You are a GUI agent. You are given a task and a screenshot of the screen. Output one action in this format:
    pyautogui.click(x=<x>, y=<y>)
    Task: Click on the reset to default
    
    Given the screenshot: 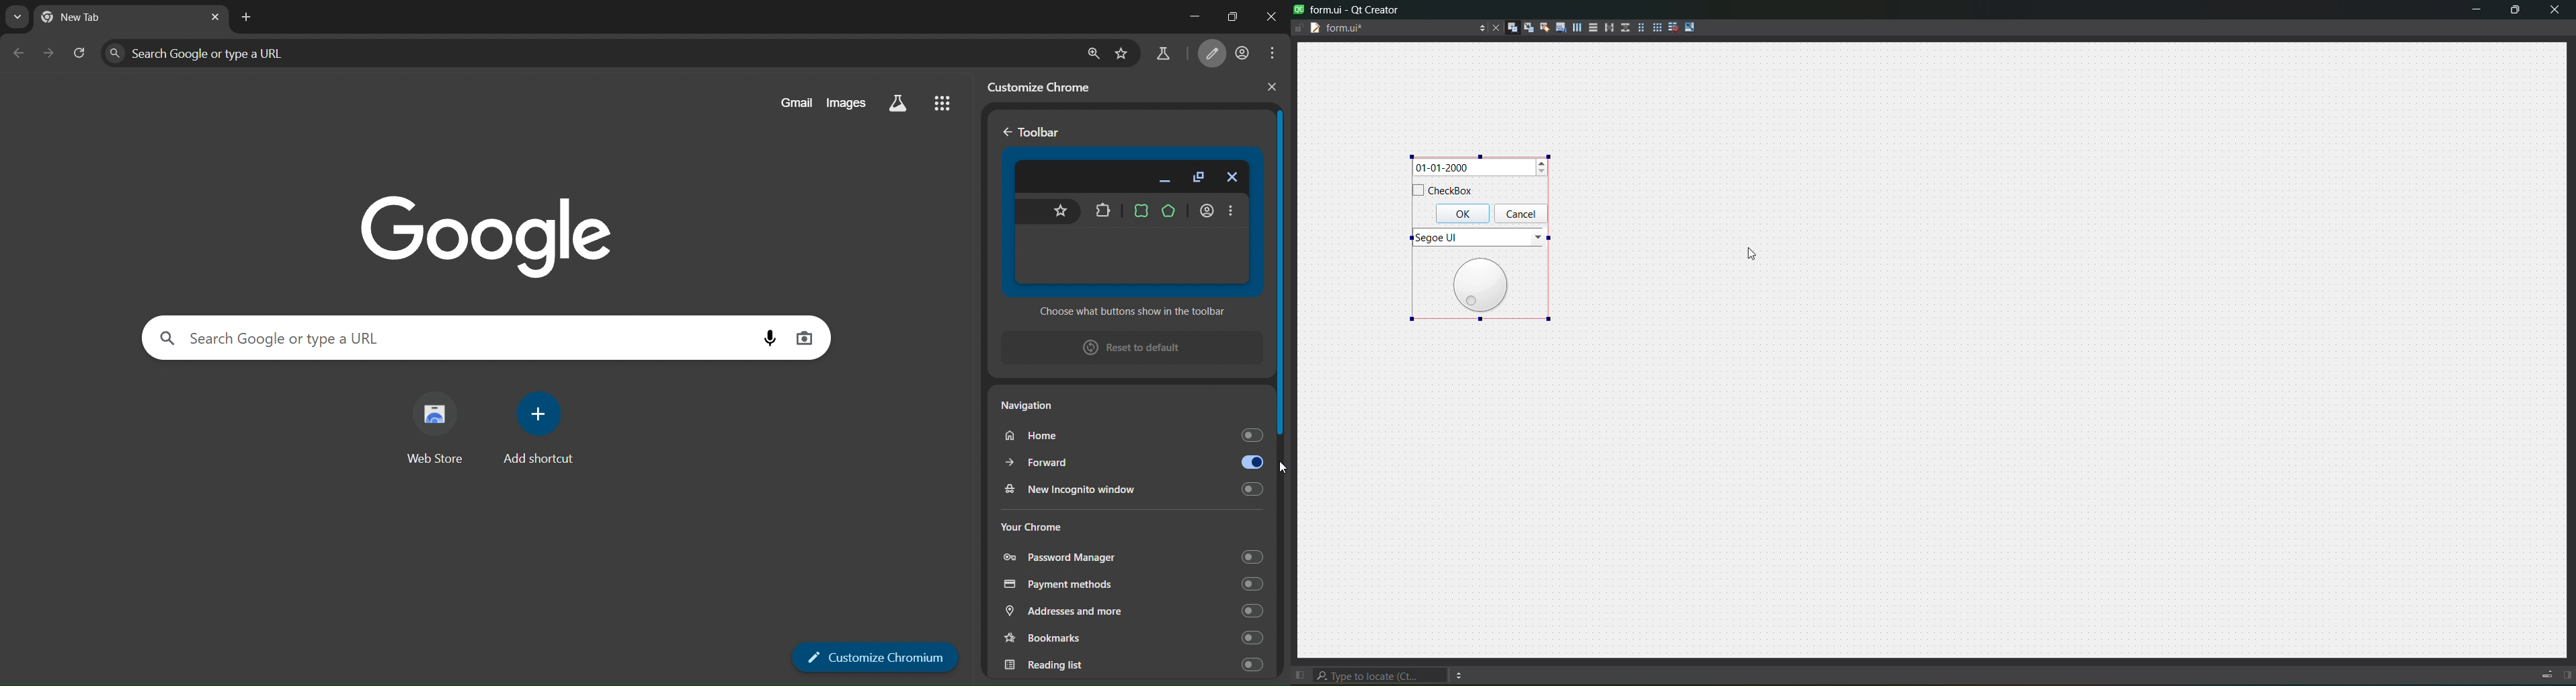 What is the action you would take?
    pyautogui.click(x=1124, y=346)
    